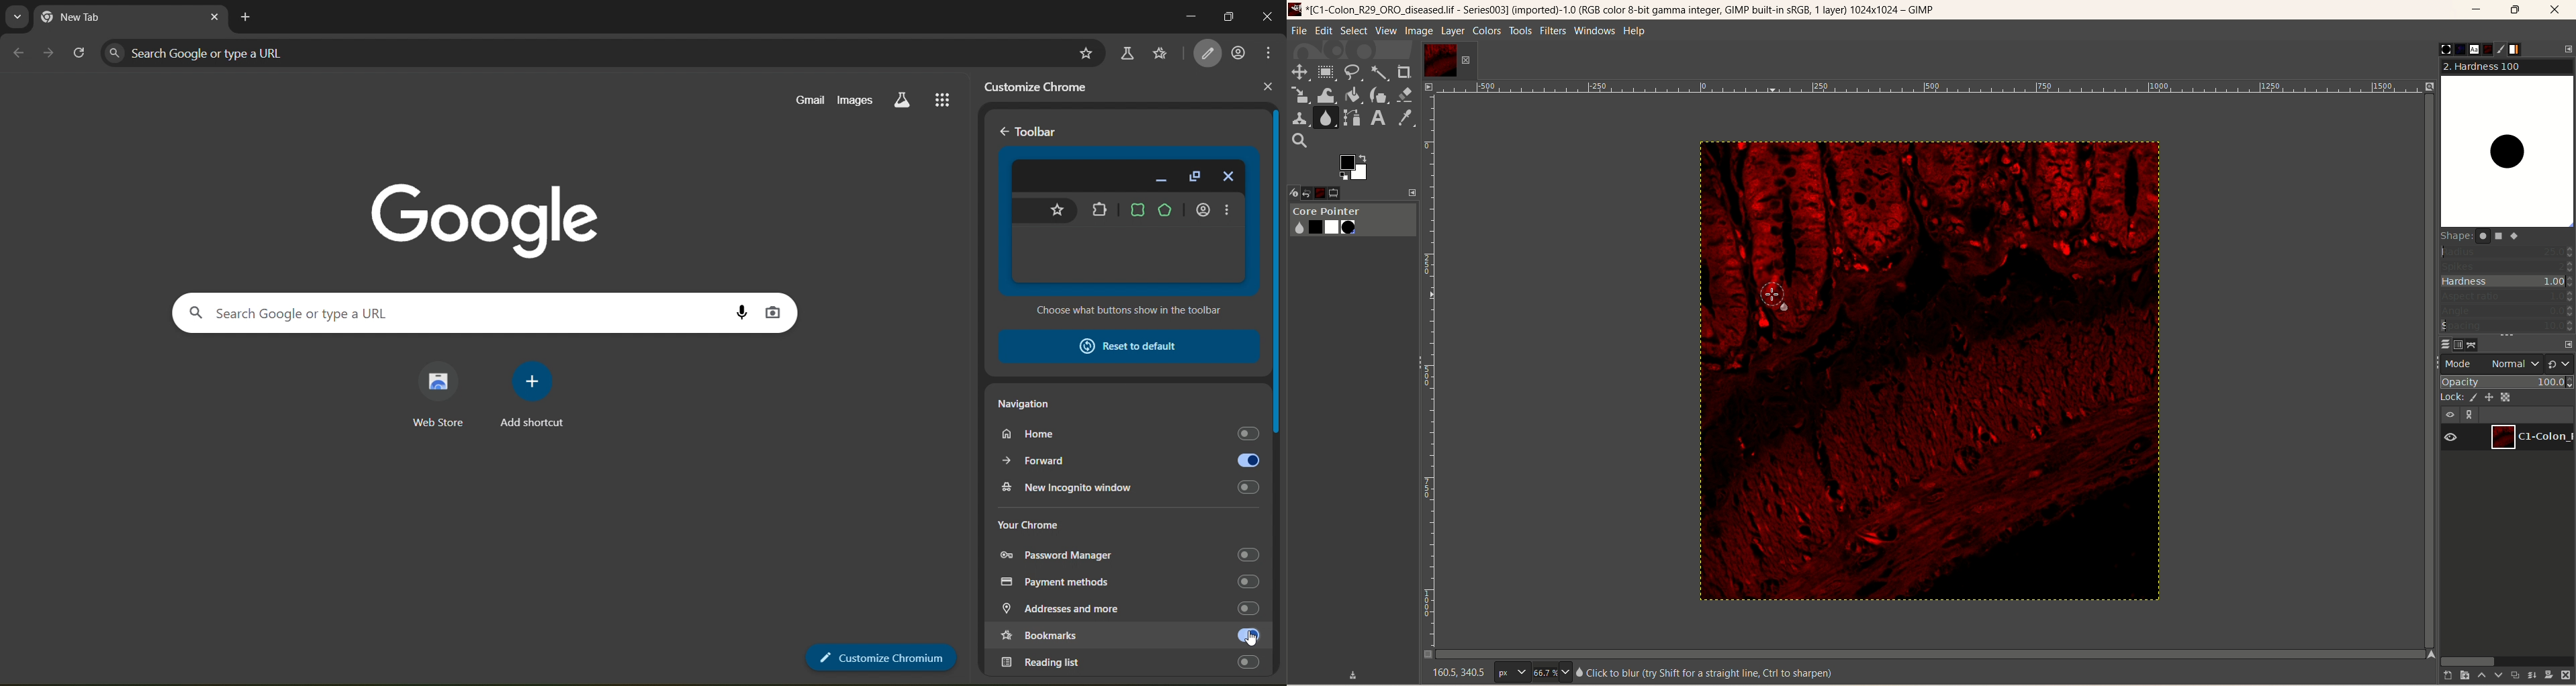  I want to click on customize chrome, so click(879, 659).